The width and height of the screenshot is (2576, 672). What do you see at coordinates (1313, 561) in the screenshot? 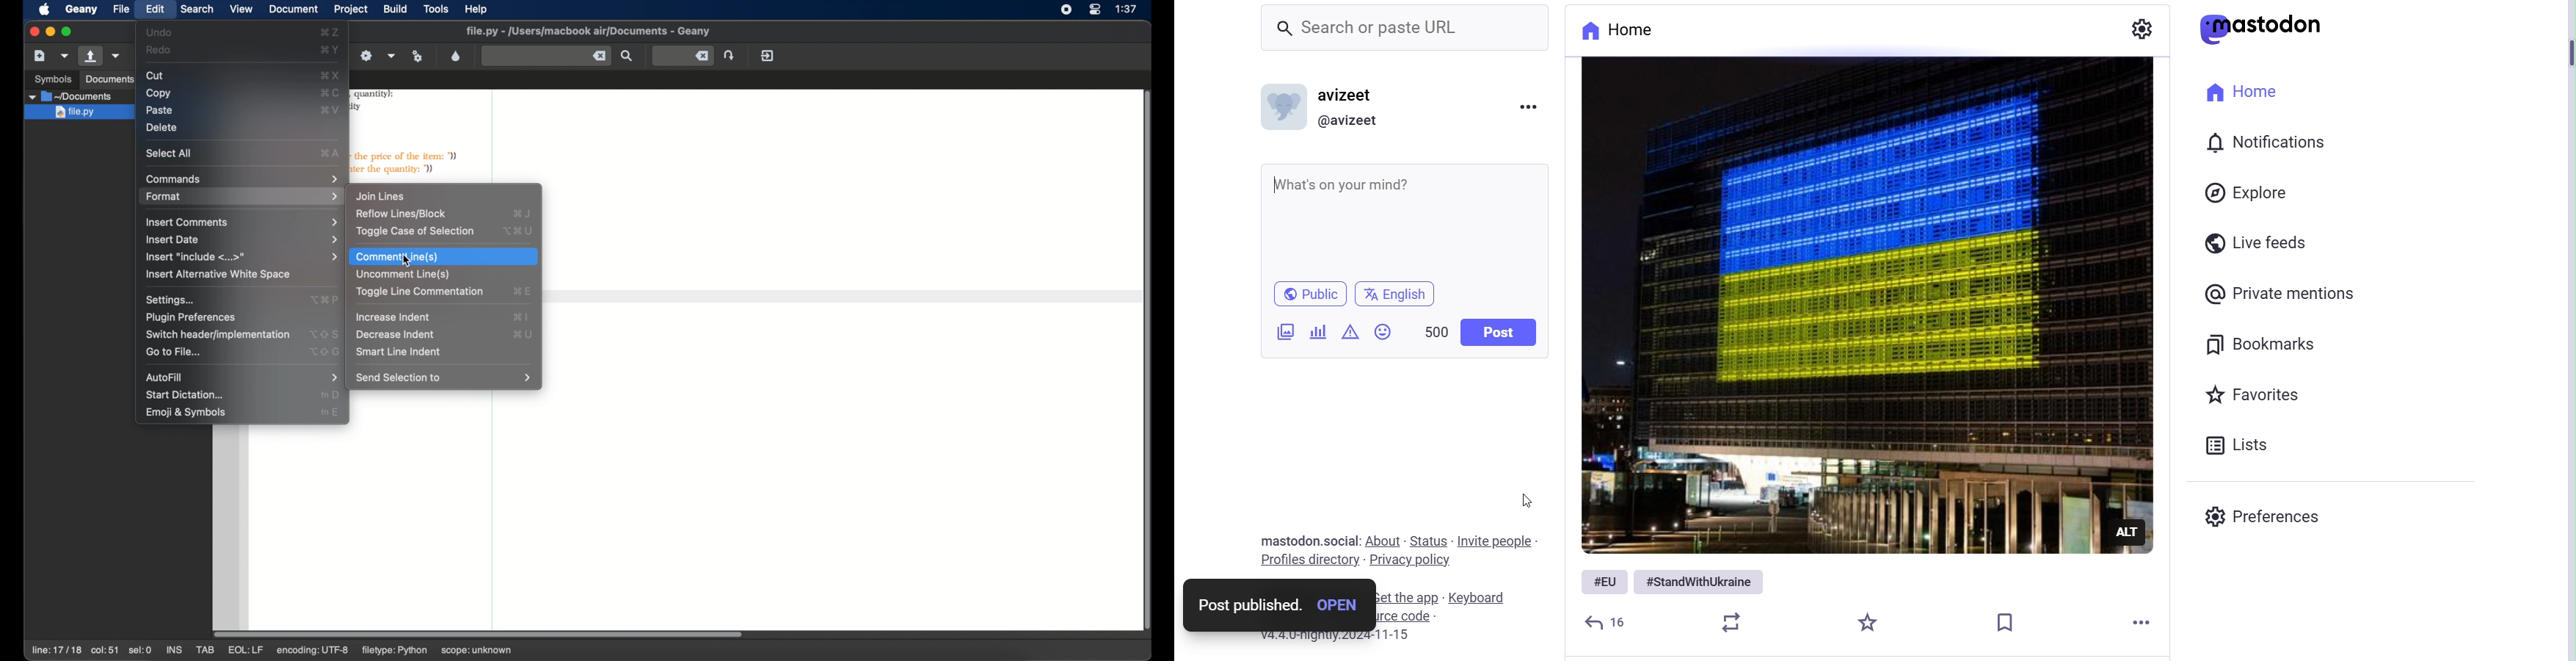
I see `Profile Directory` at bounding box center [1313, 561].